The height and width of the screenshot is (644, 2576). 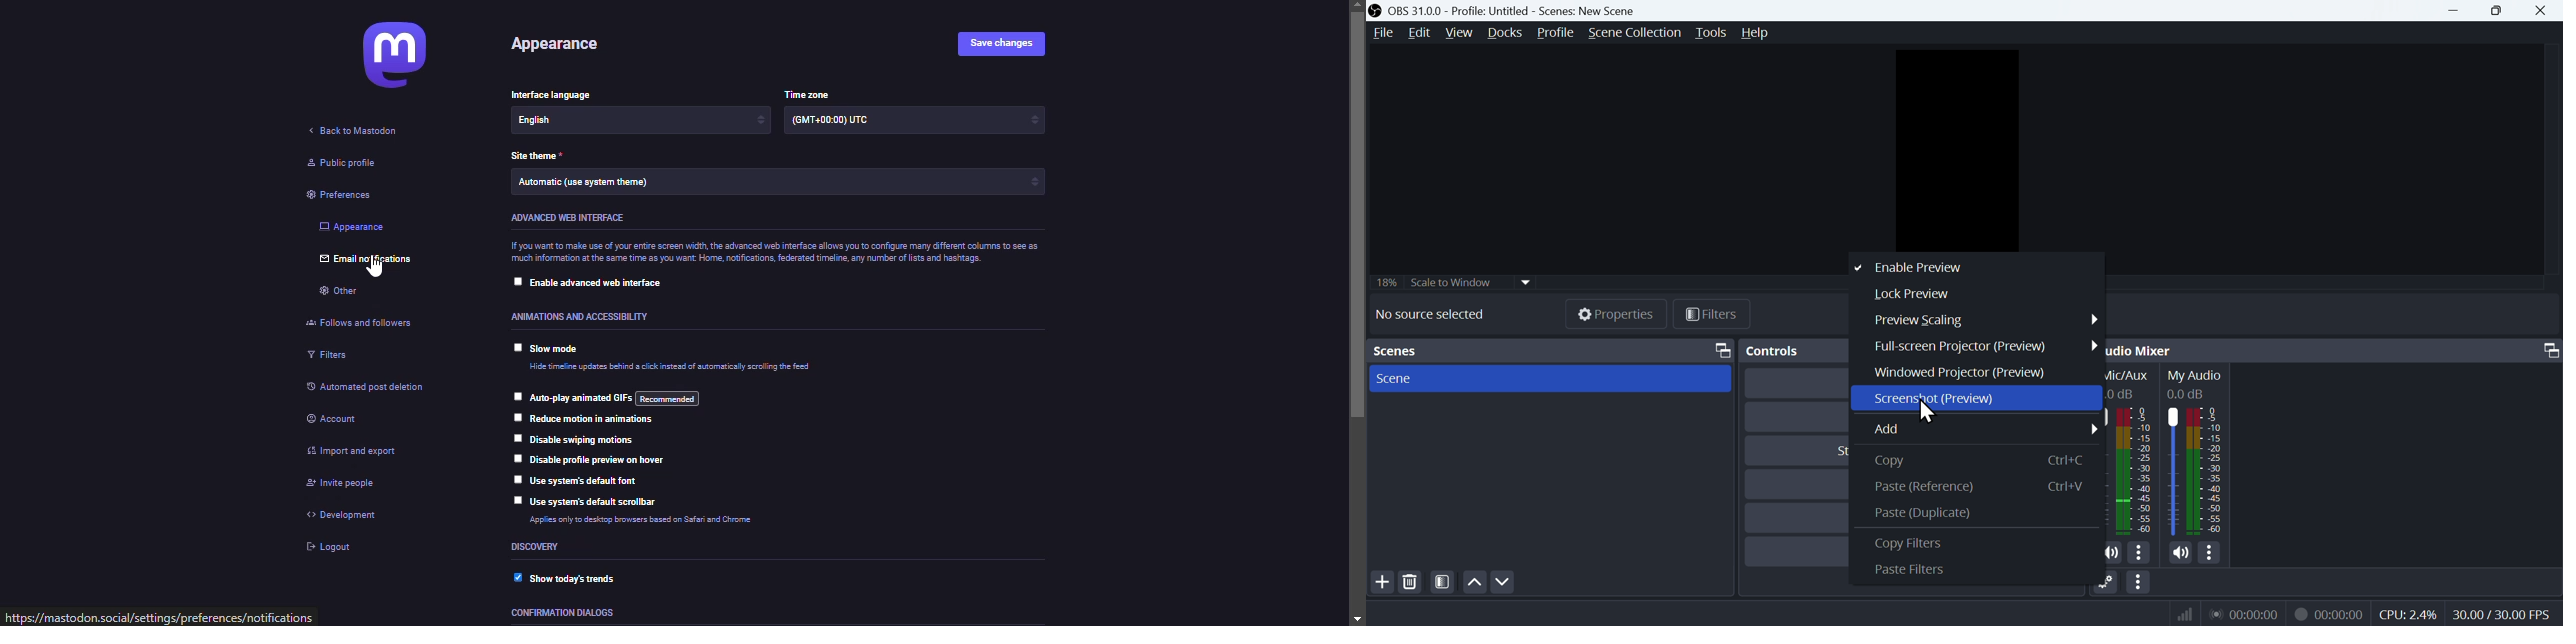 What do you see at coordinates (1715, 313) in the screenshot?
I see `Filter` at bounding box center [1715, 313].